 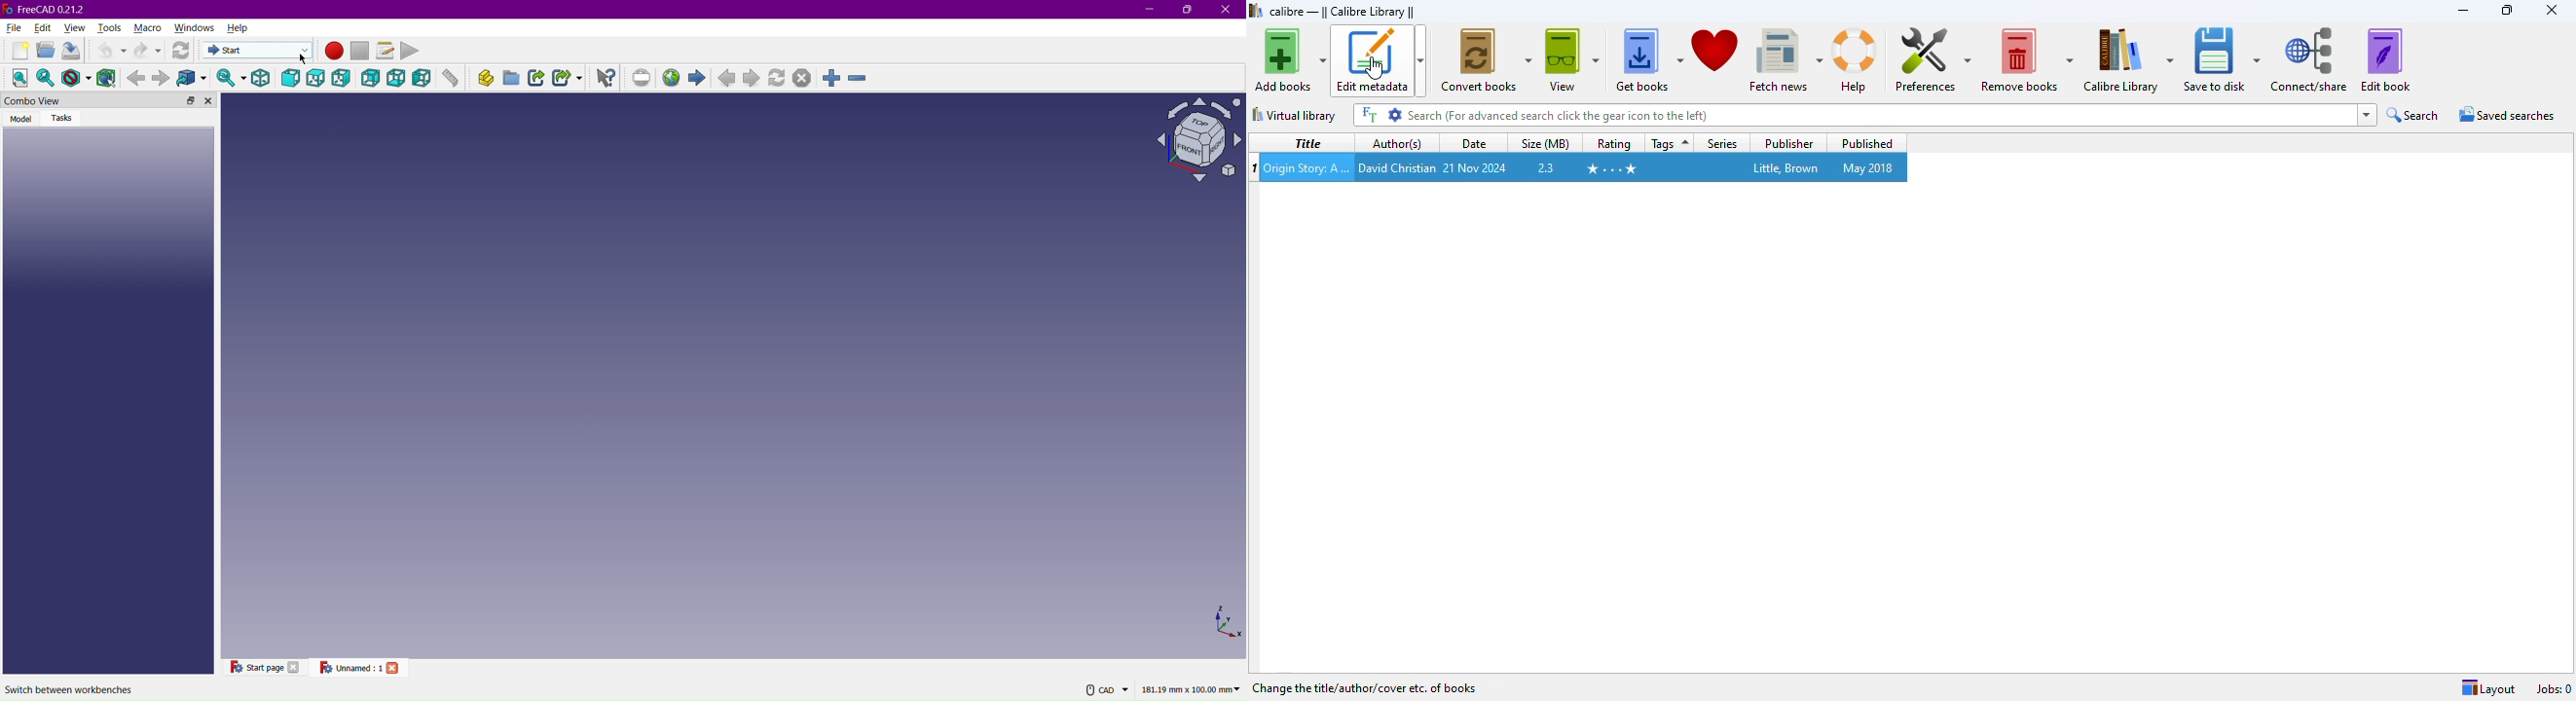 I want to click on minimize, so click(x=2465, y=11).